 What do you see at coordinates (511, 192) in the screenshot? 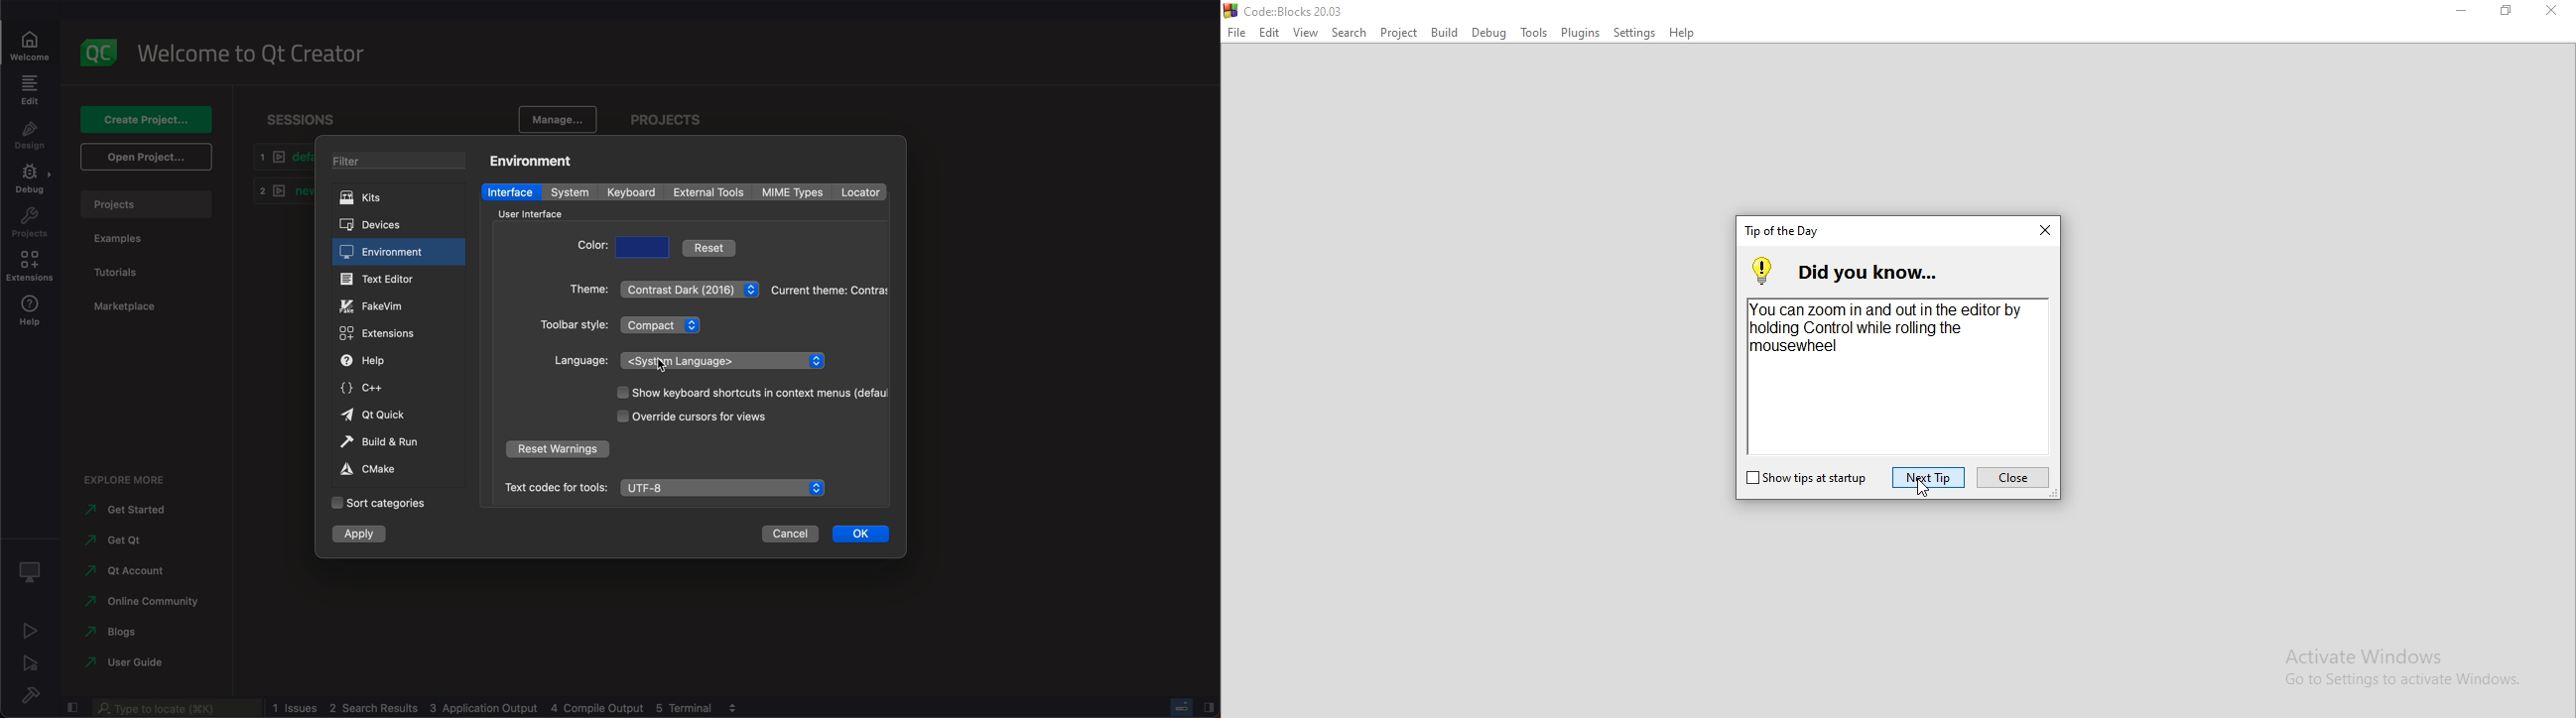
I see `interface` at bounding box center [511, 192].